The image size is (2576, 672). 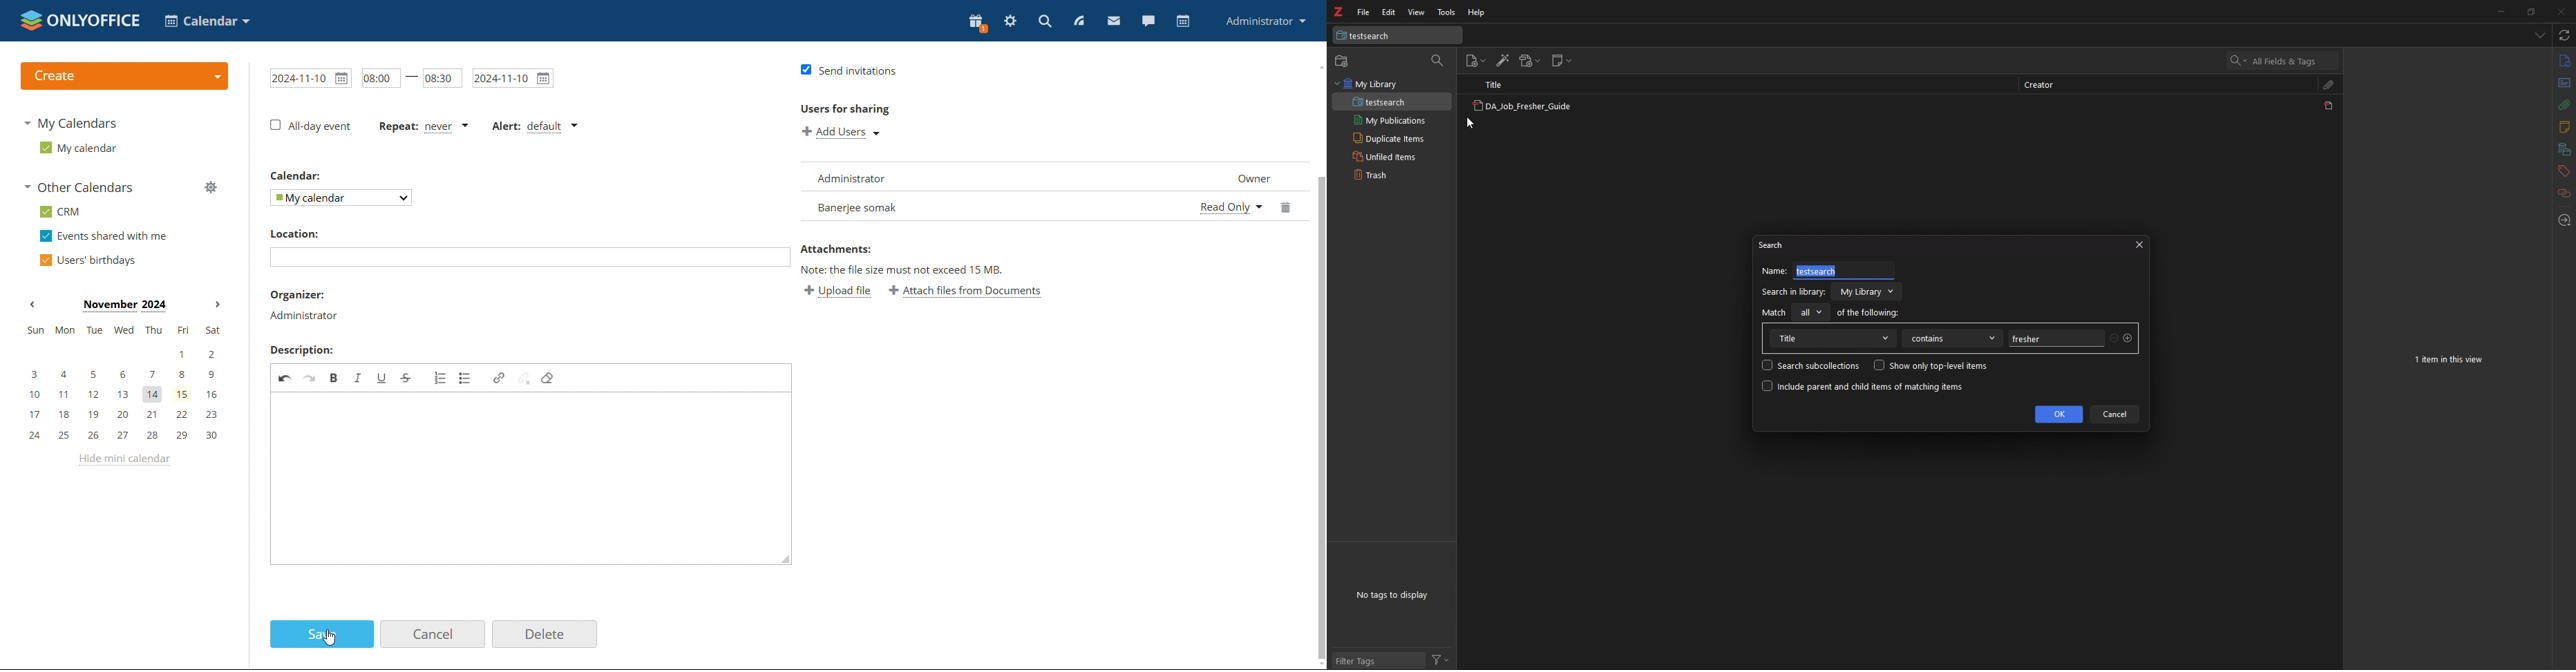 What do you see at coordinates (2451, 360) in the screenshot?
I see `1 item in this view` at bounding box center [2451, 360].